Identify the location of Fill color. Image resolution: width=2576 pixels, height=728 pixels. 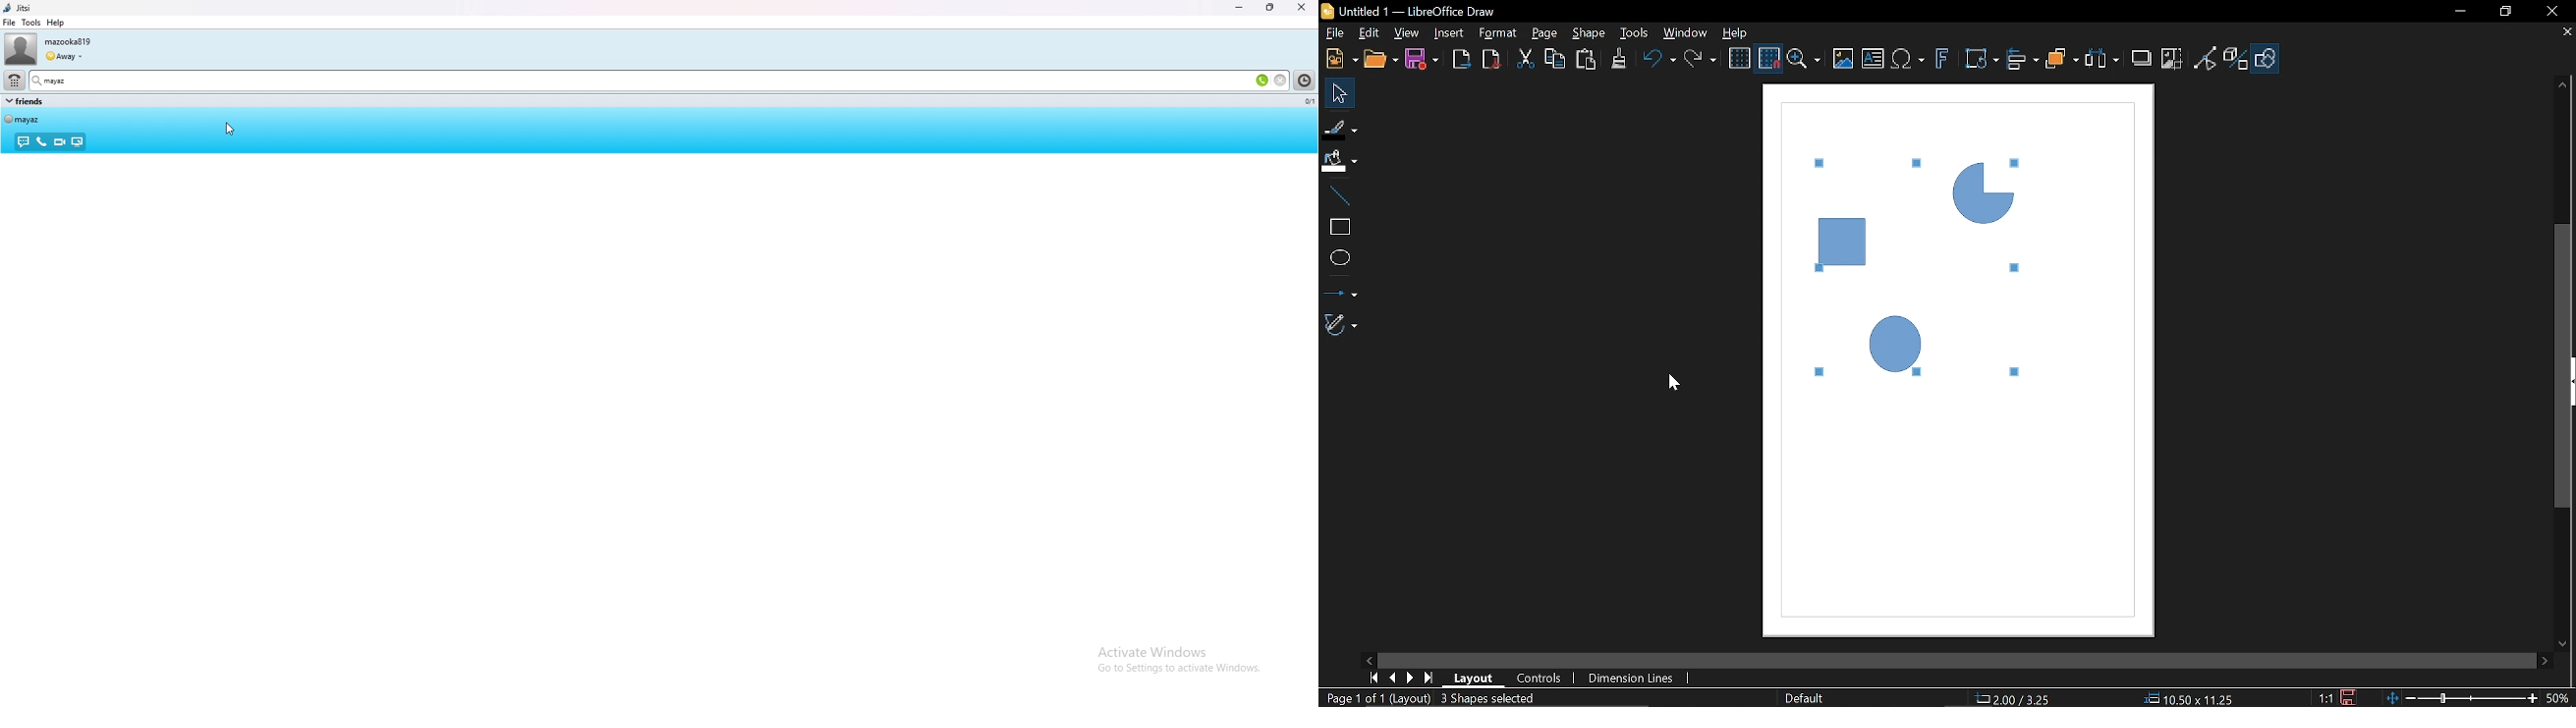
(1339, 160).